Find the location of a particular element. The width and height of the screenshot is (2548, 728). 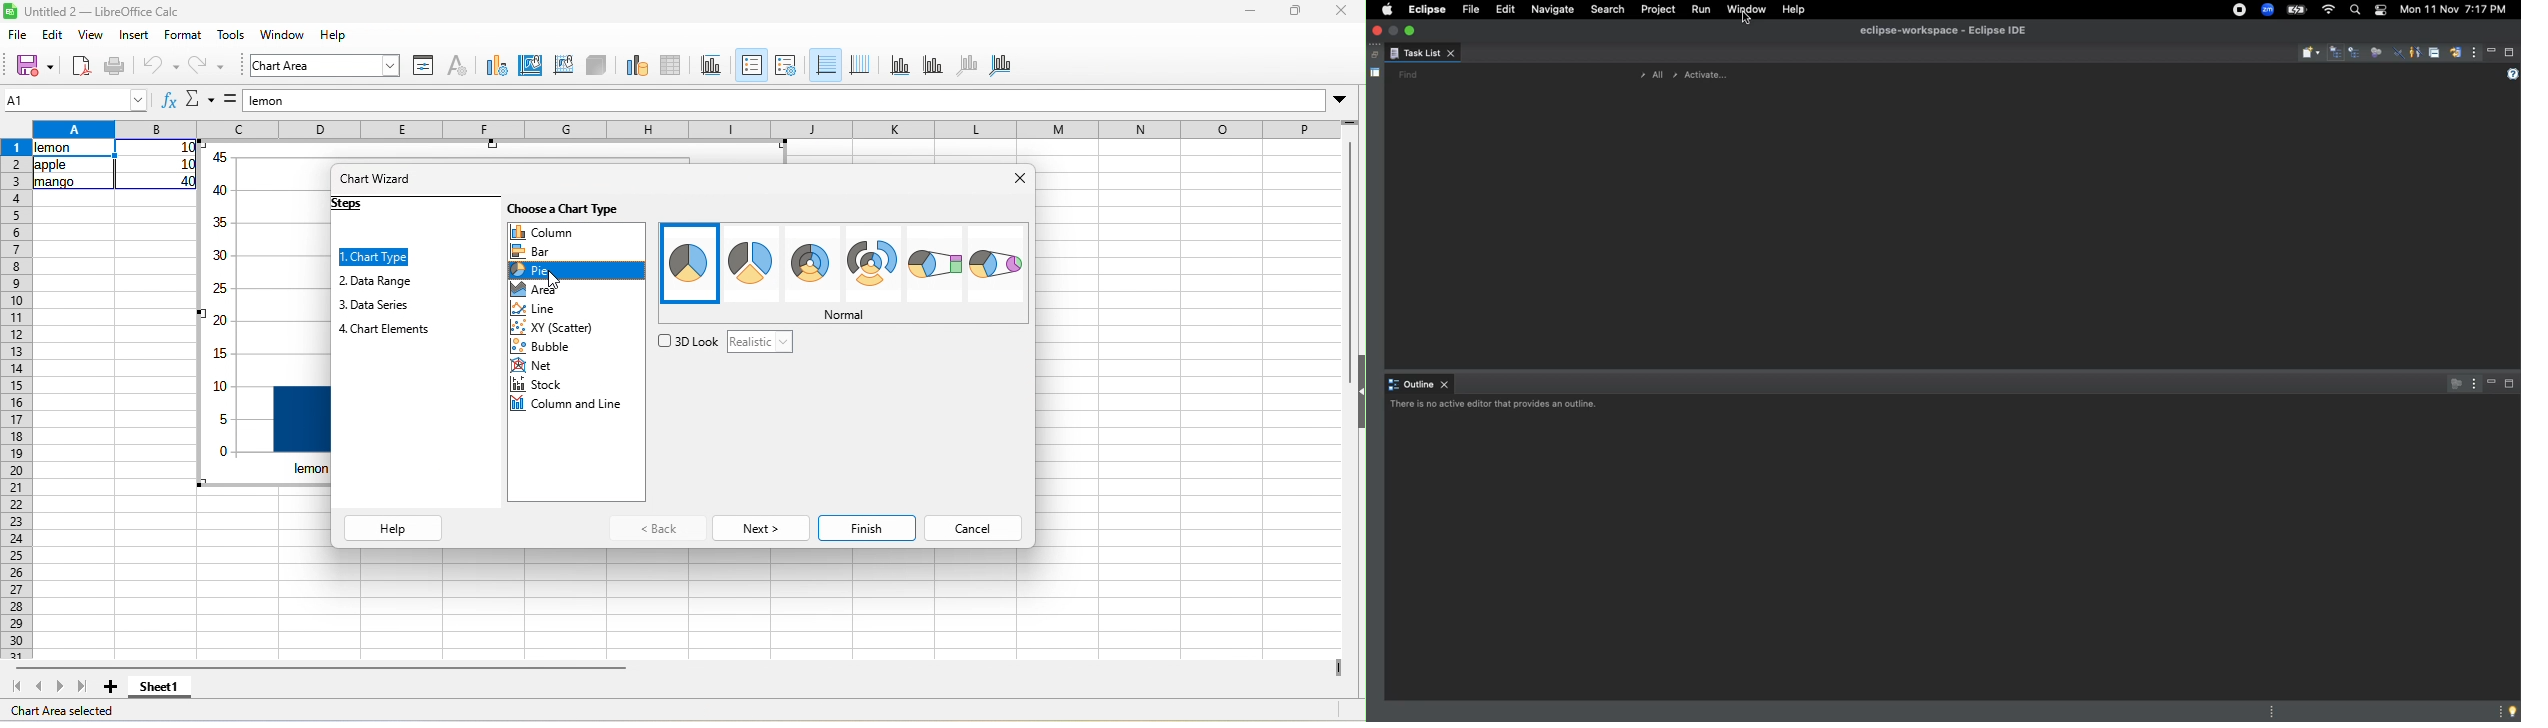

stock is located at coordinates (539, 384).